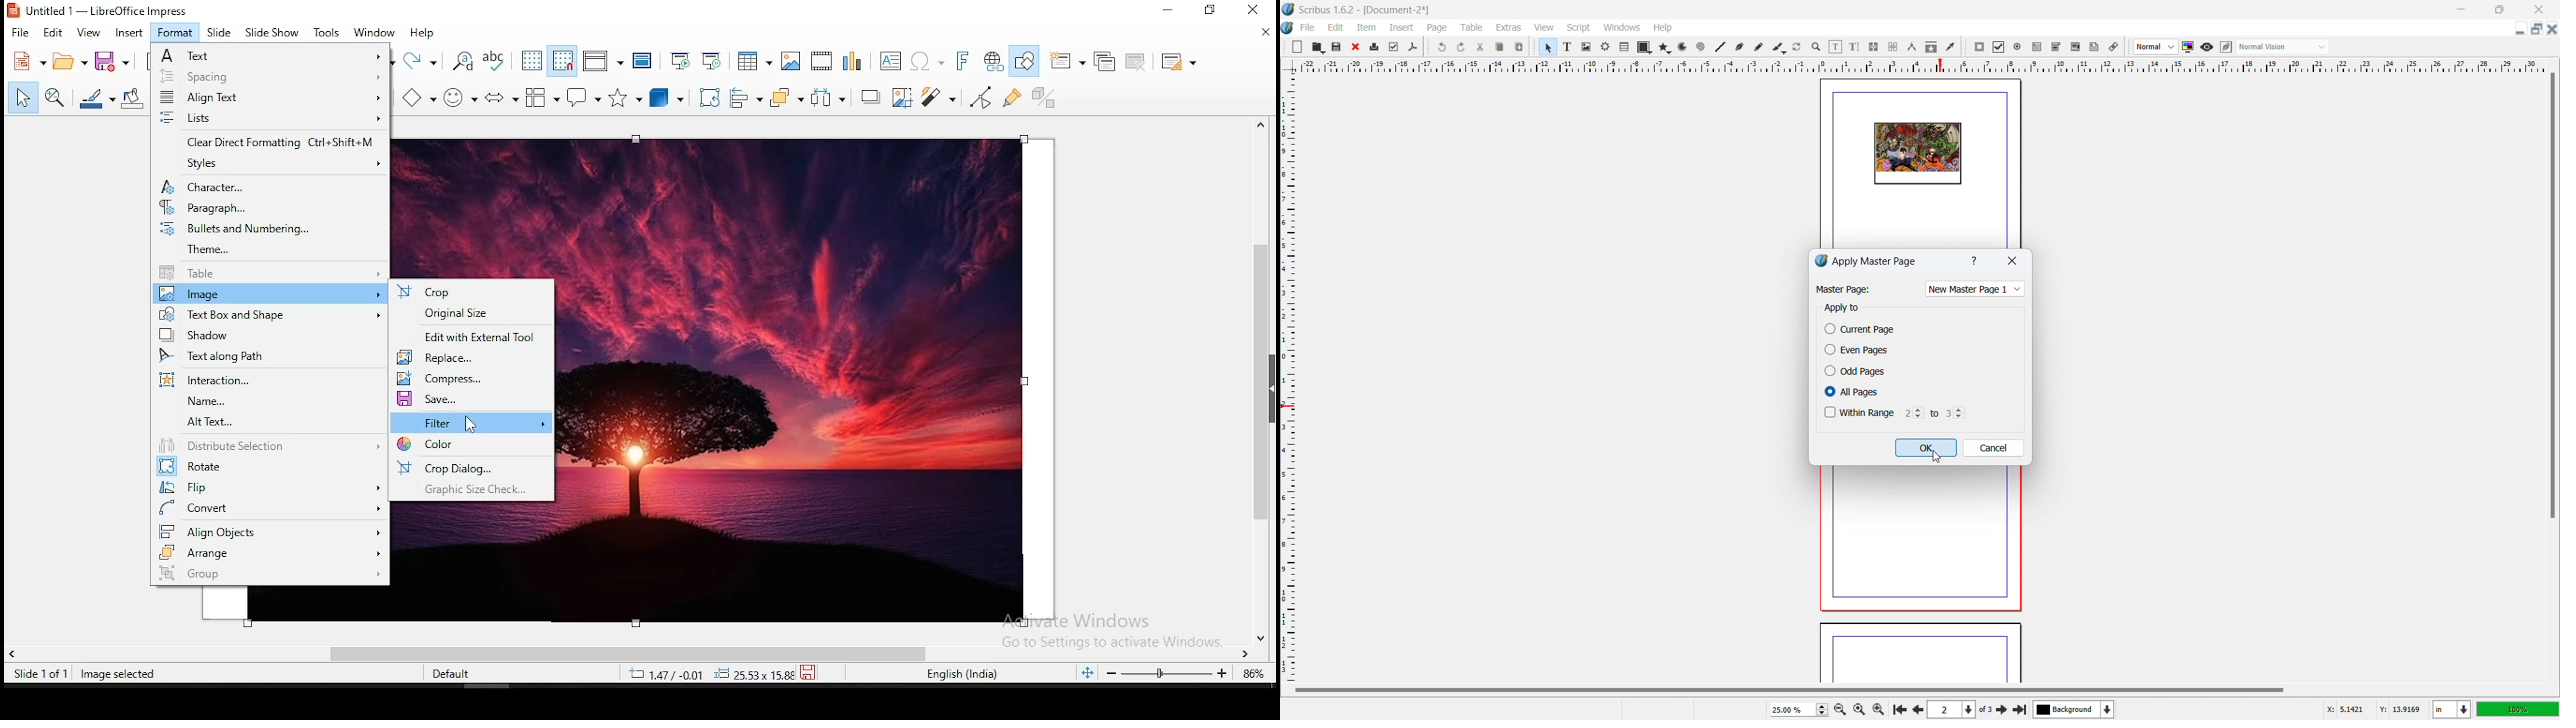 The height and width of the screenshot is (728, 2576). What do you see at coordinates (707, 99) in the screenshot?
I see `rotate` at bounding box center [707, 99].